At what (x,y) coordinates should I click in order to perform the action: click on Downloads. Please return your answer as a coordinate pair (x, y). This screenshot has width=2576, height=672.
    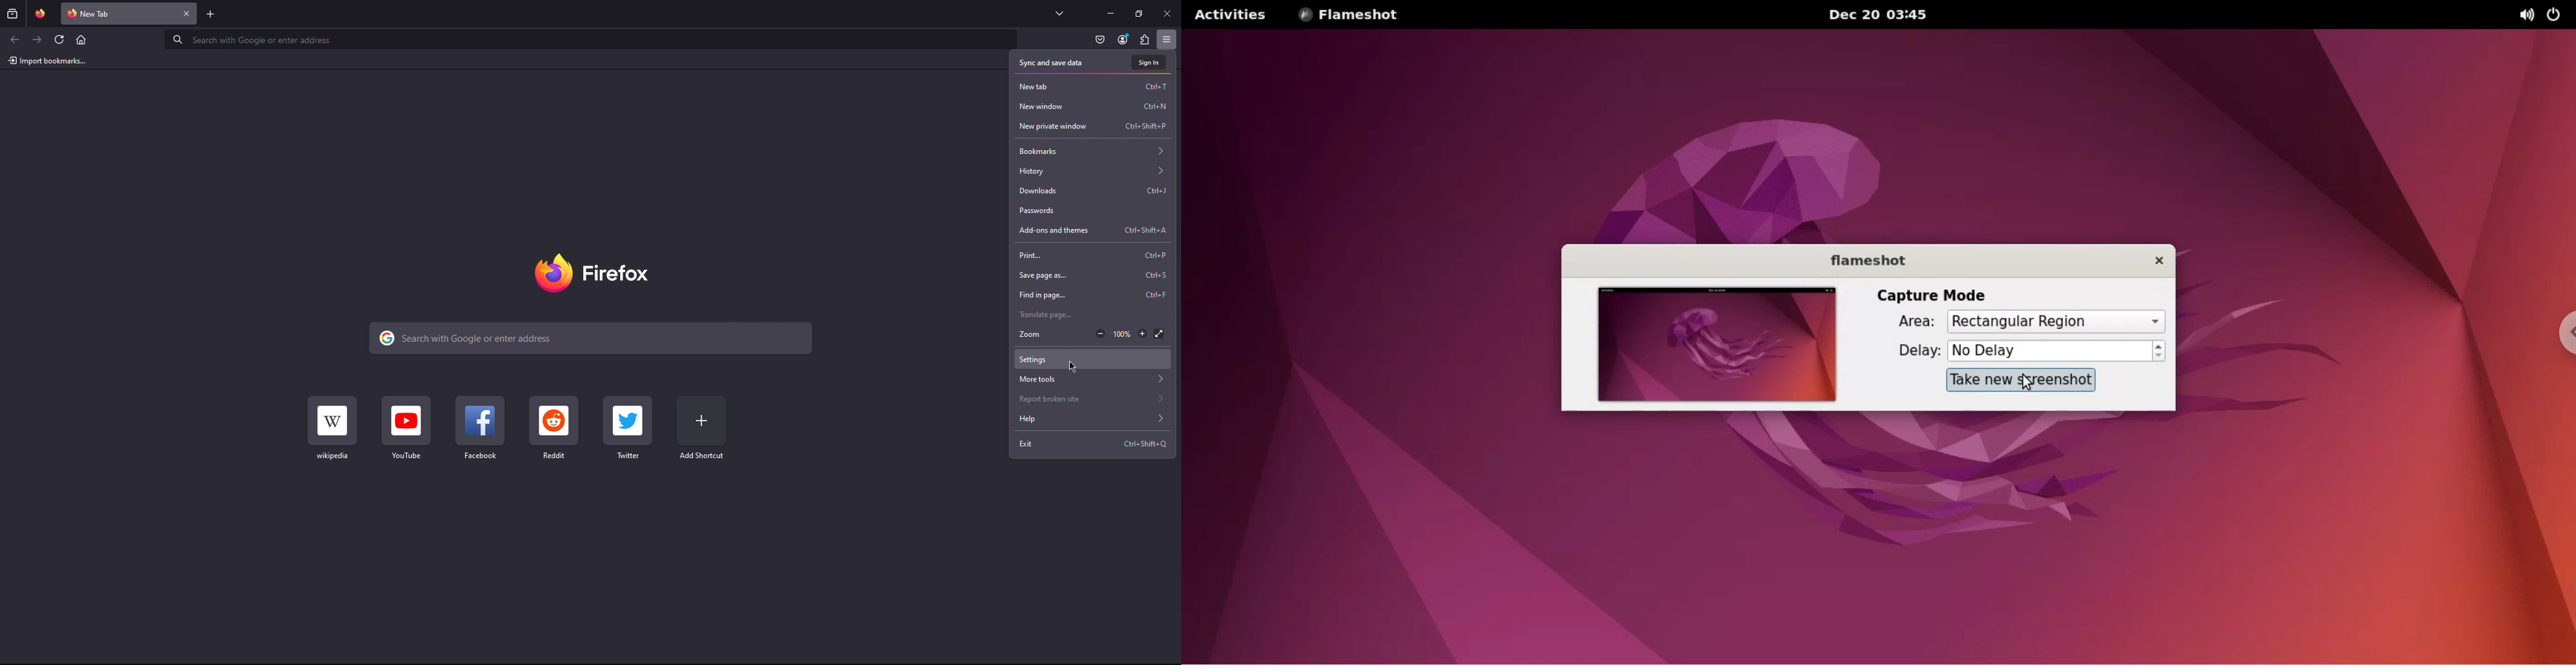
    Looking at the image, I should click on (1092, 190).